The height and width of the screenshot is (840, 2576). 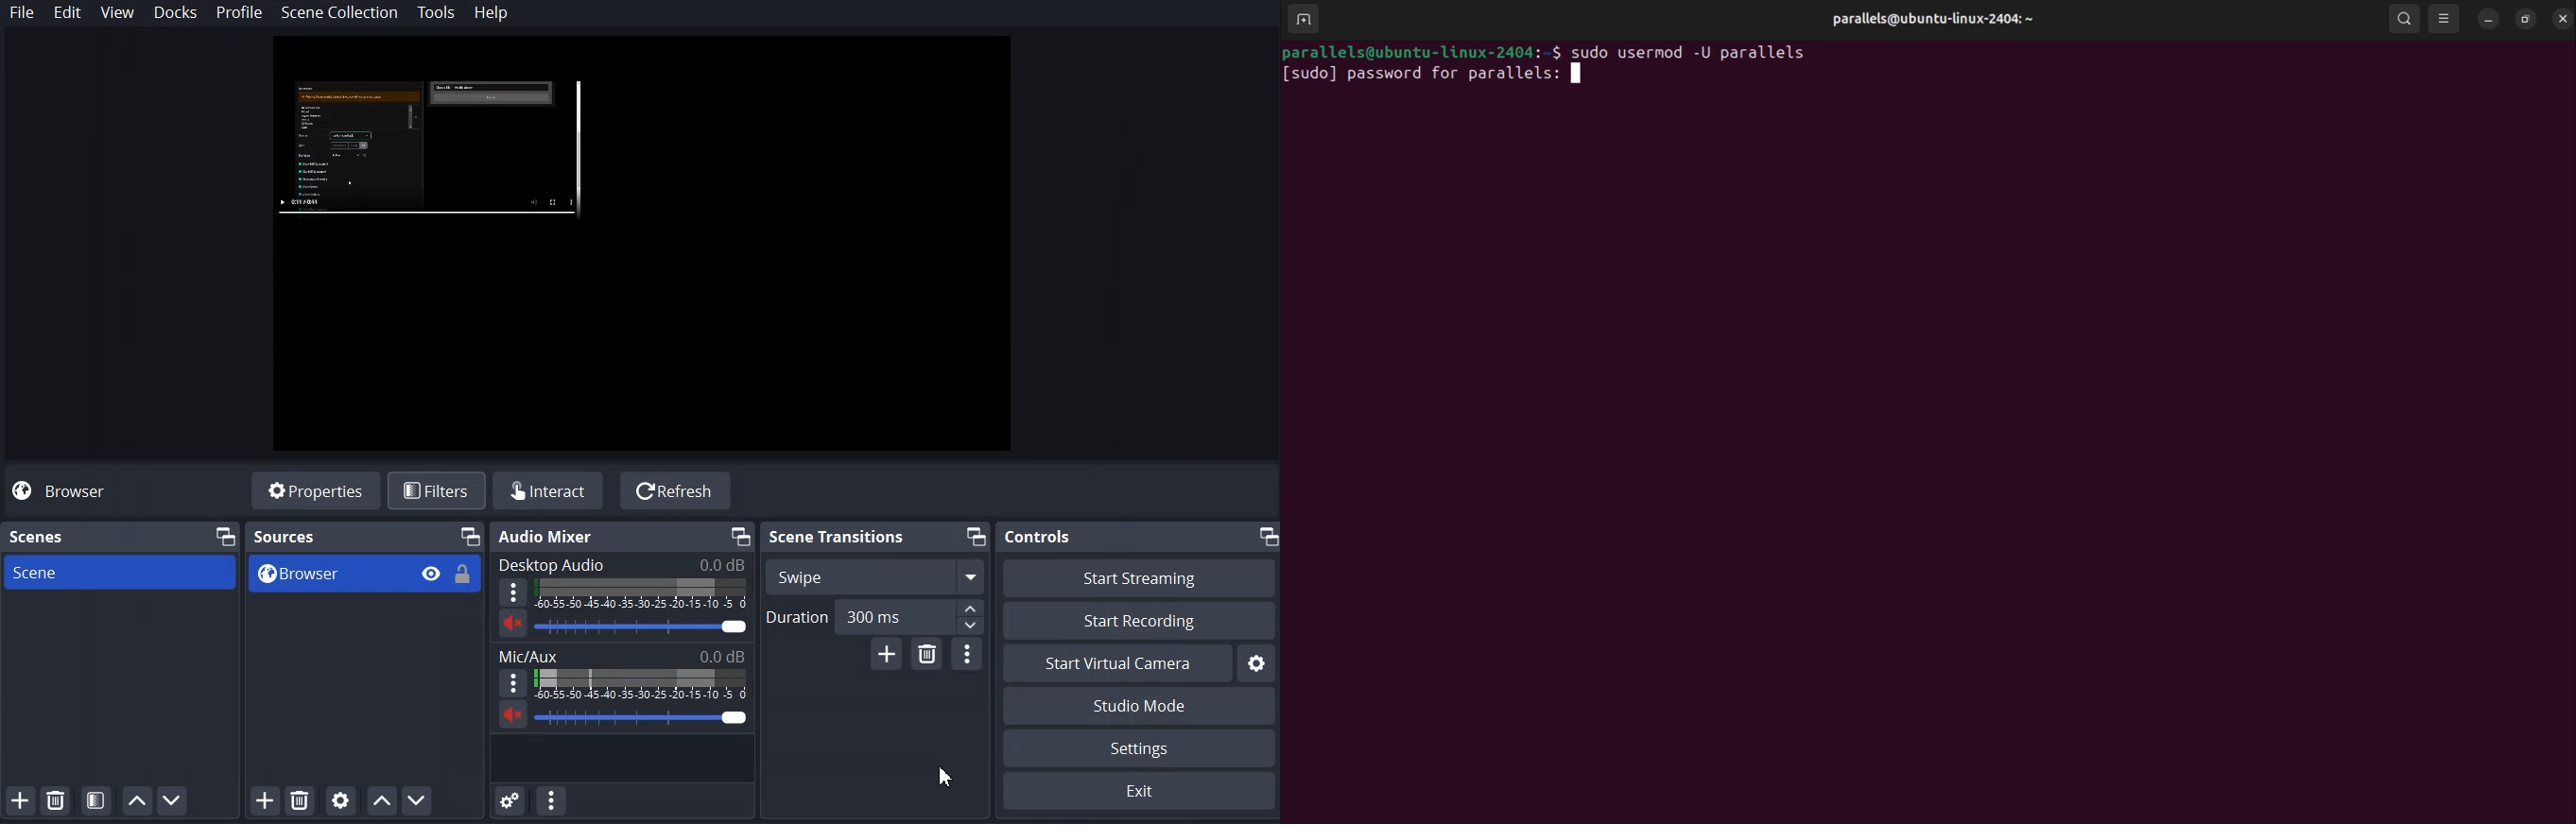 What do you see at coordinates (886, 654) in the screenshot?
I see `Add Configurable Transition` at bounding box center [886, 654].